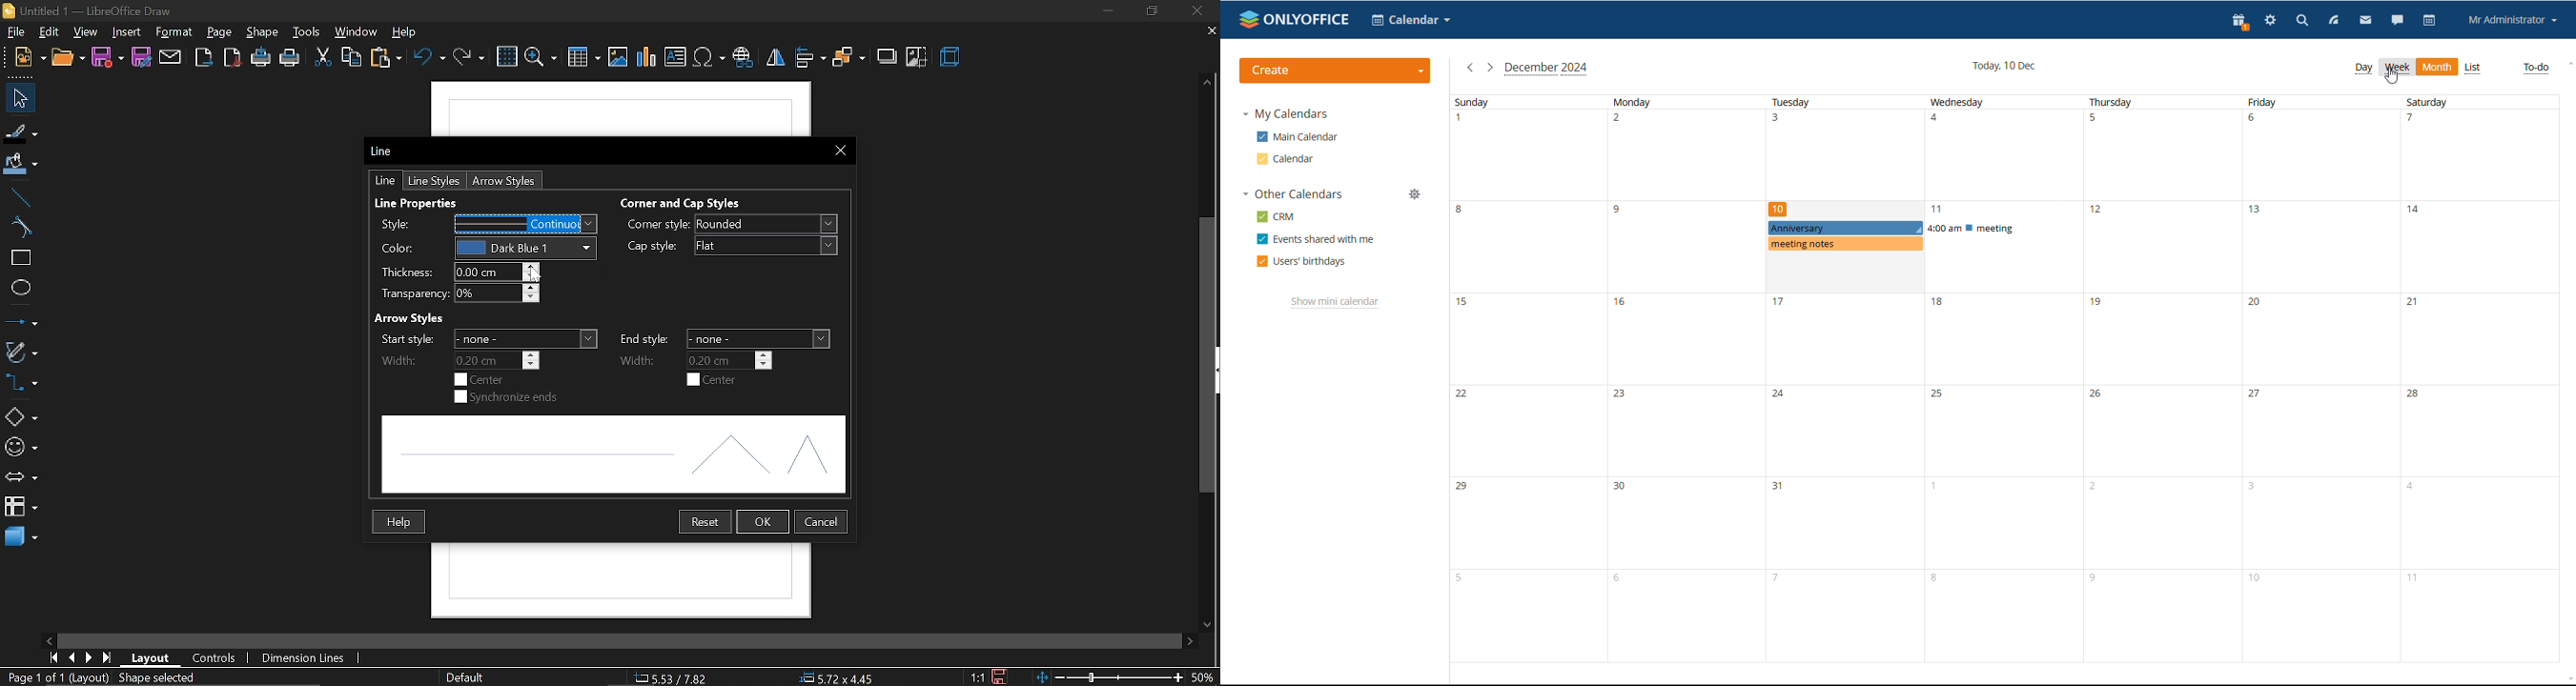  Describe the element at coordinates (714, 380) in the screenshot. I see `center` at that location.